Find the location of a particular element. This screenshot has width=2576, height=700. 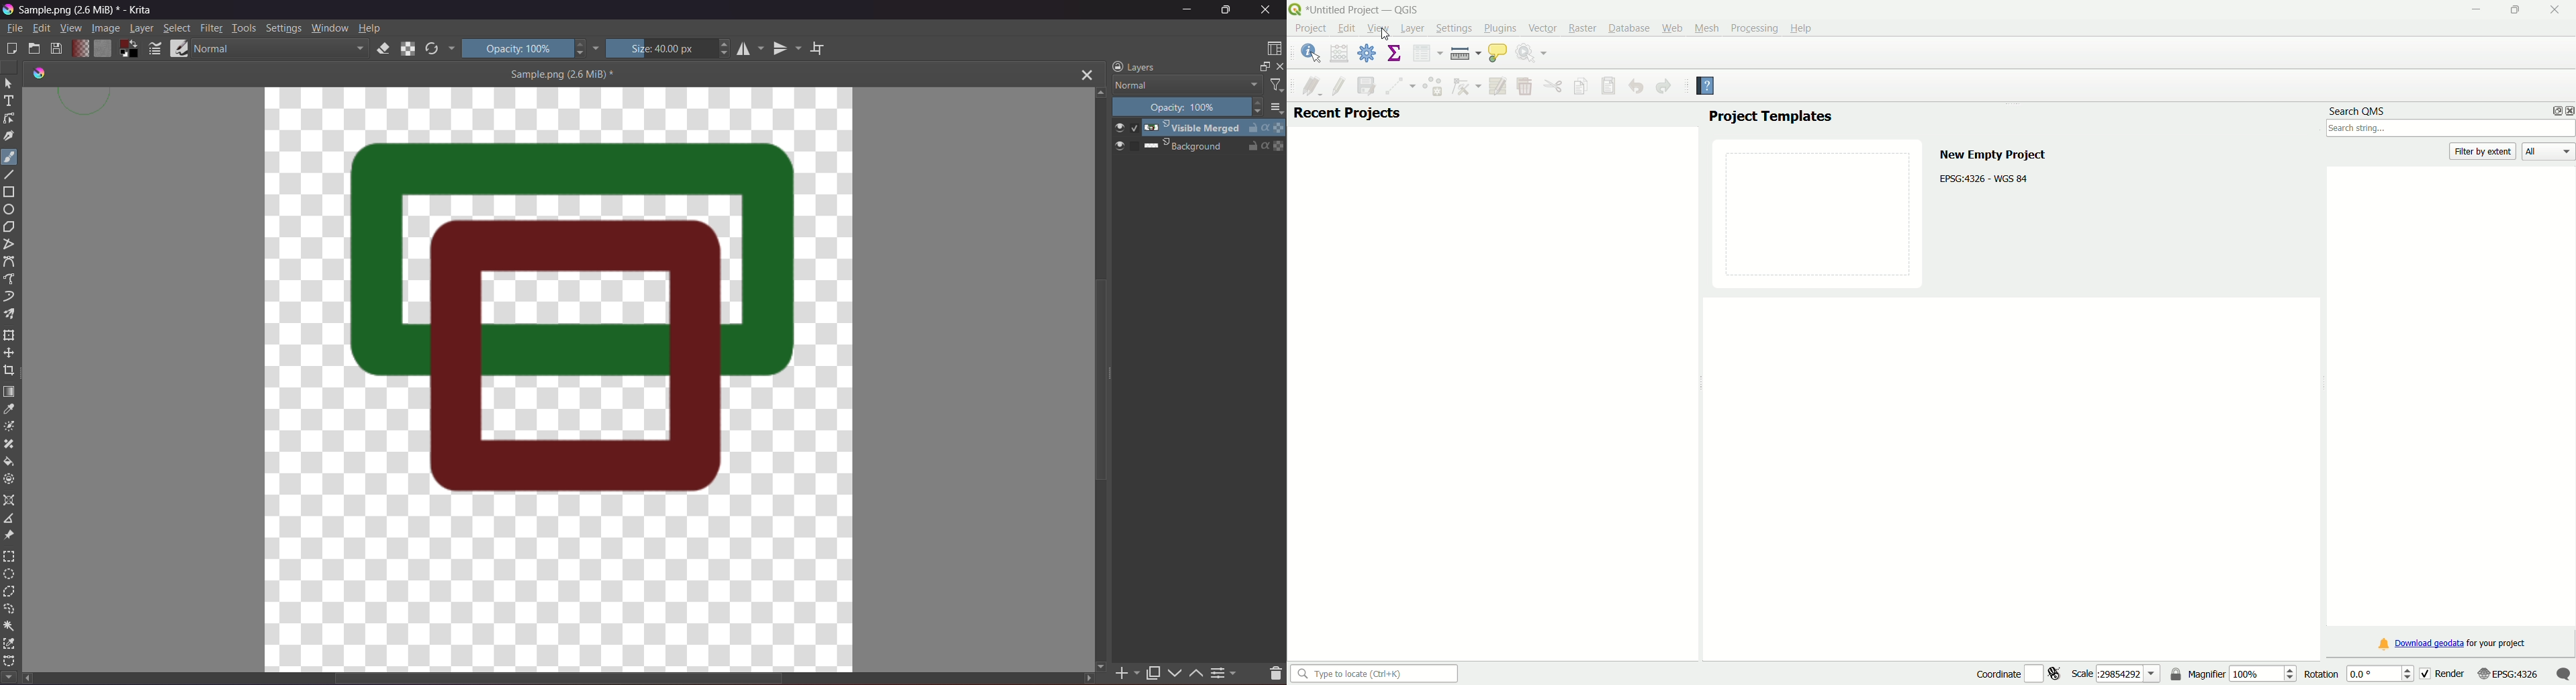

Canvas is located at coordinates (560, 379).